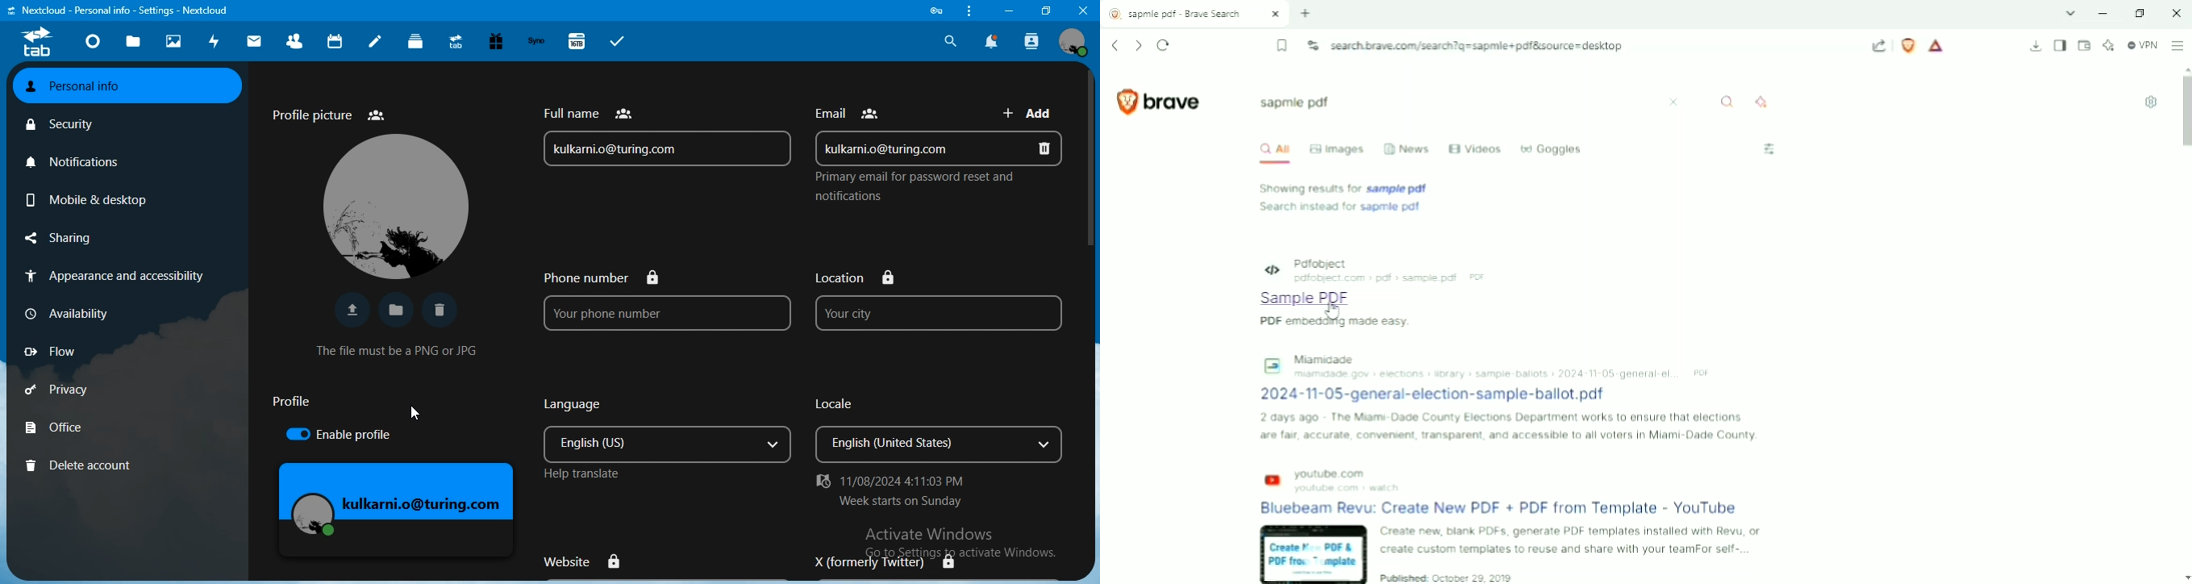  I want to click on sharing, so click(59, 238).